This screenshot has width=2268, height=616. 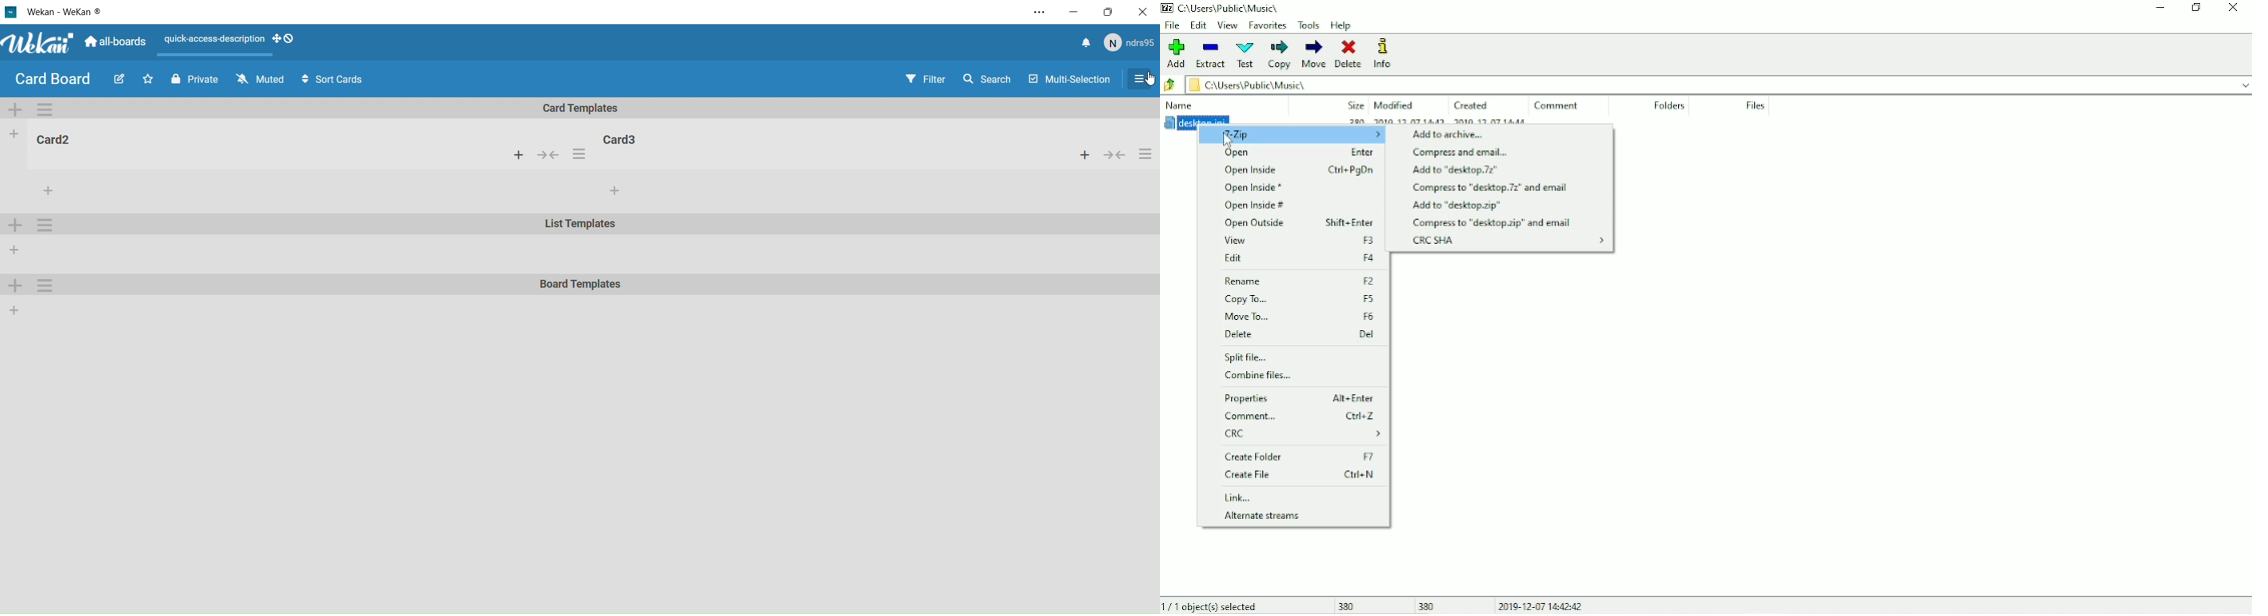 What do you see at coordinates (1266, 26) in the screenshot?
I see `Favorites` at bounding box center [1266, 26].